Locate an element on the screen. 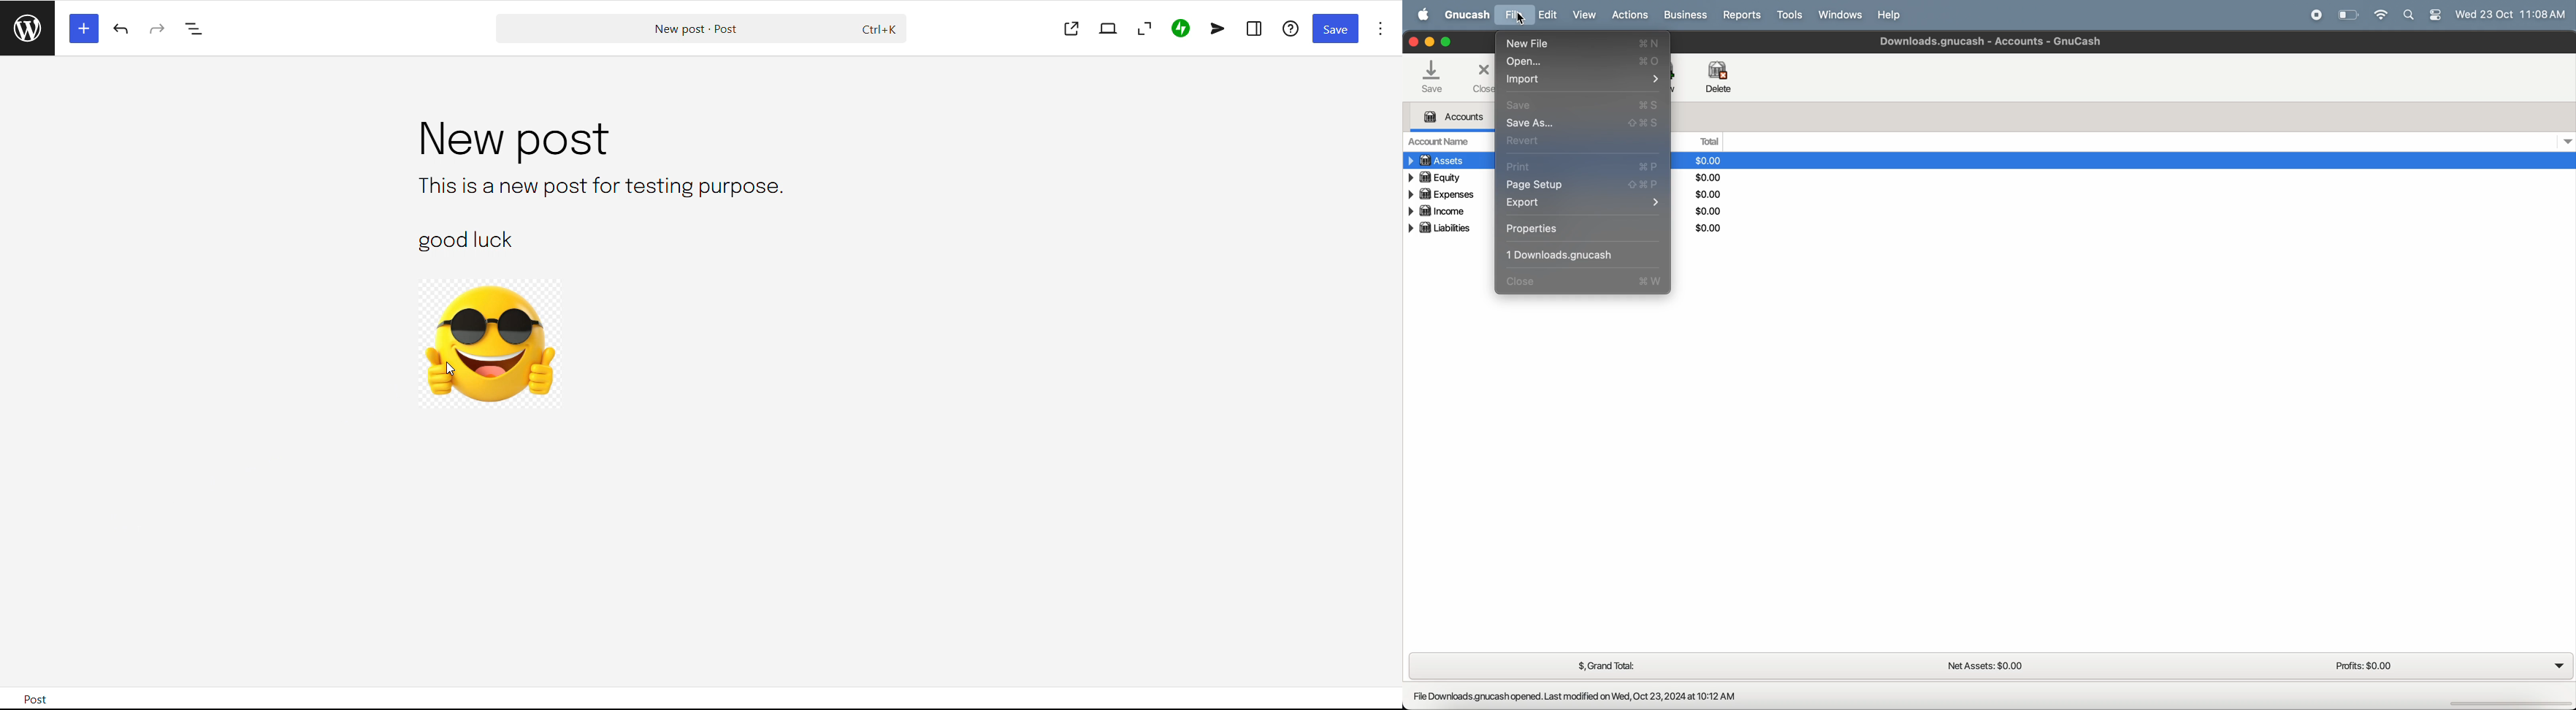 Image resolution: width=2576 pixels, height=728 pixels. delete is located at coordinates (1717, 77).